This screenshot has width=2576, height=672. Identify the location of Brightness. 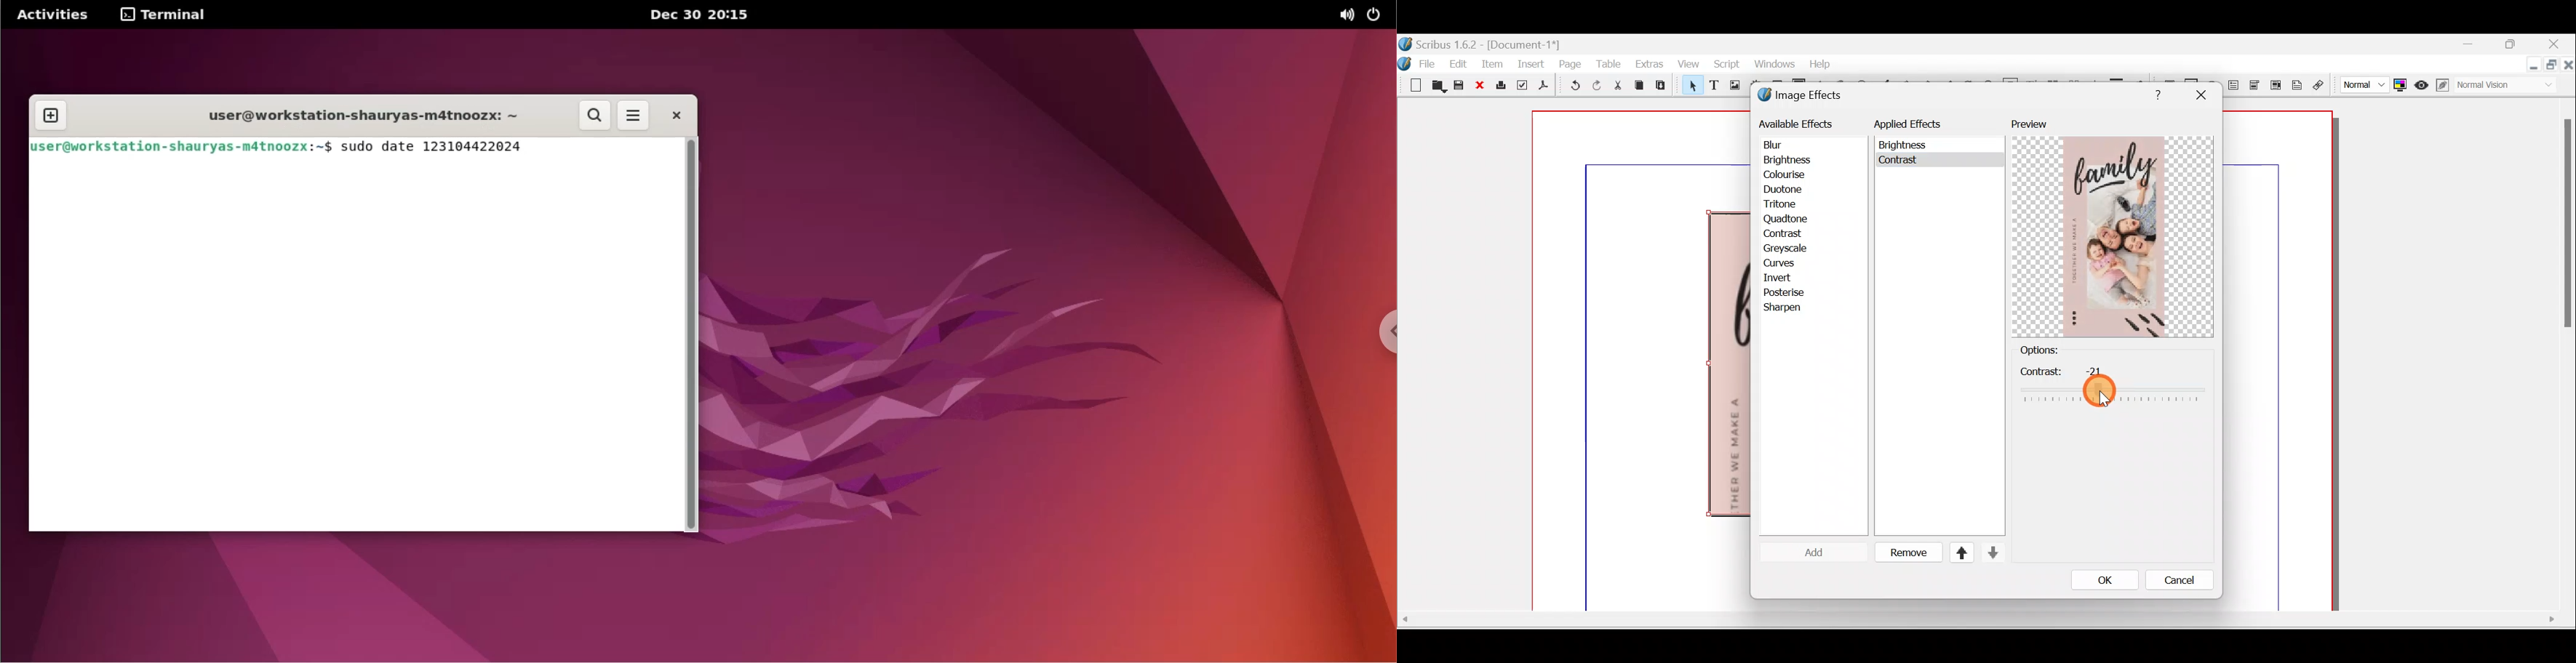
(1803, 159).